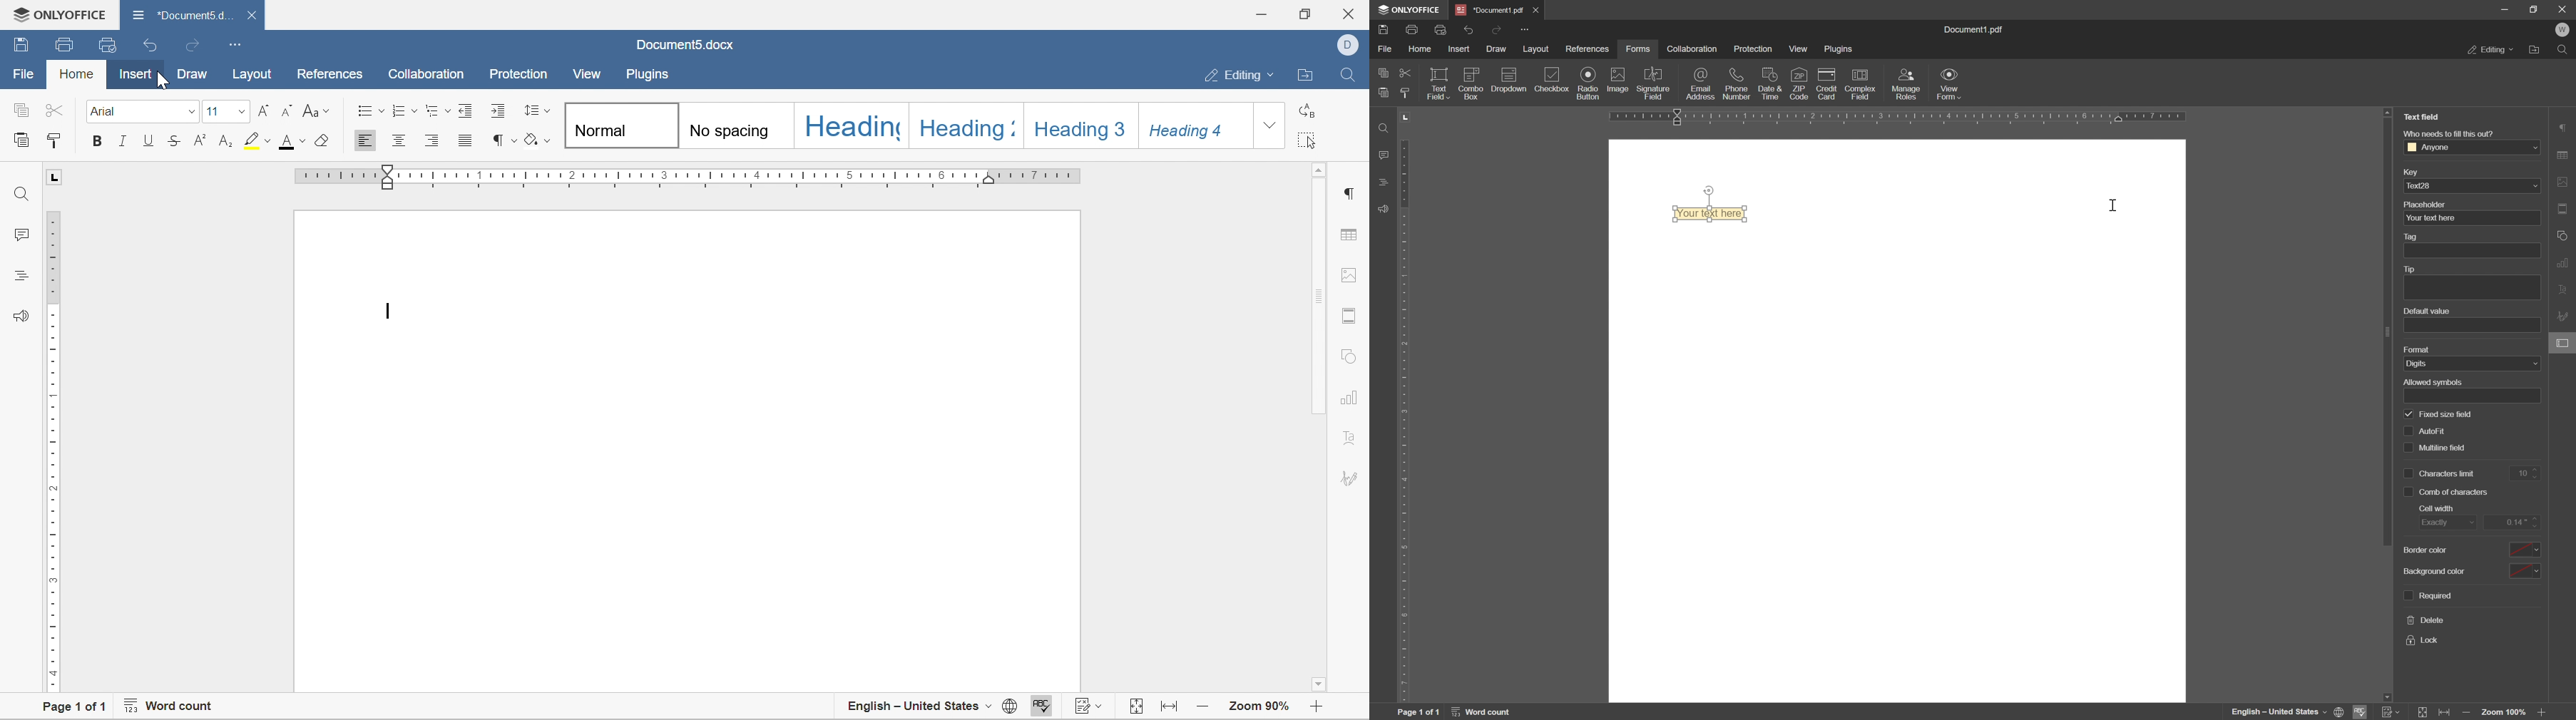 This screenshot has height=728, width=2576. I want to click on checkbox, so click(1549, 80).